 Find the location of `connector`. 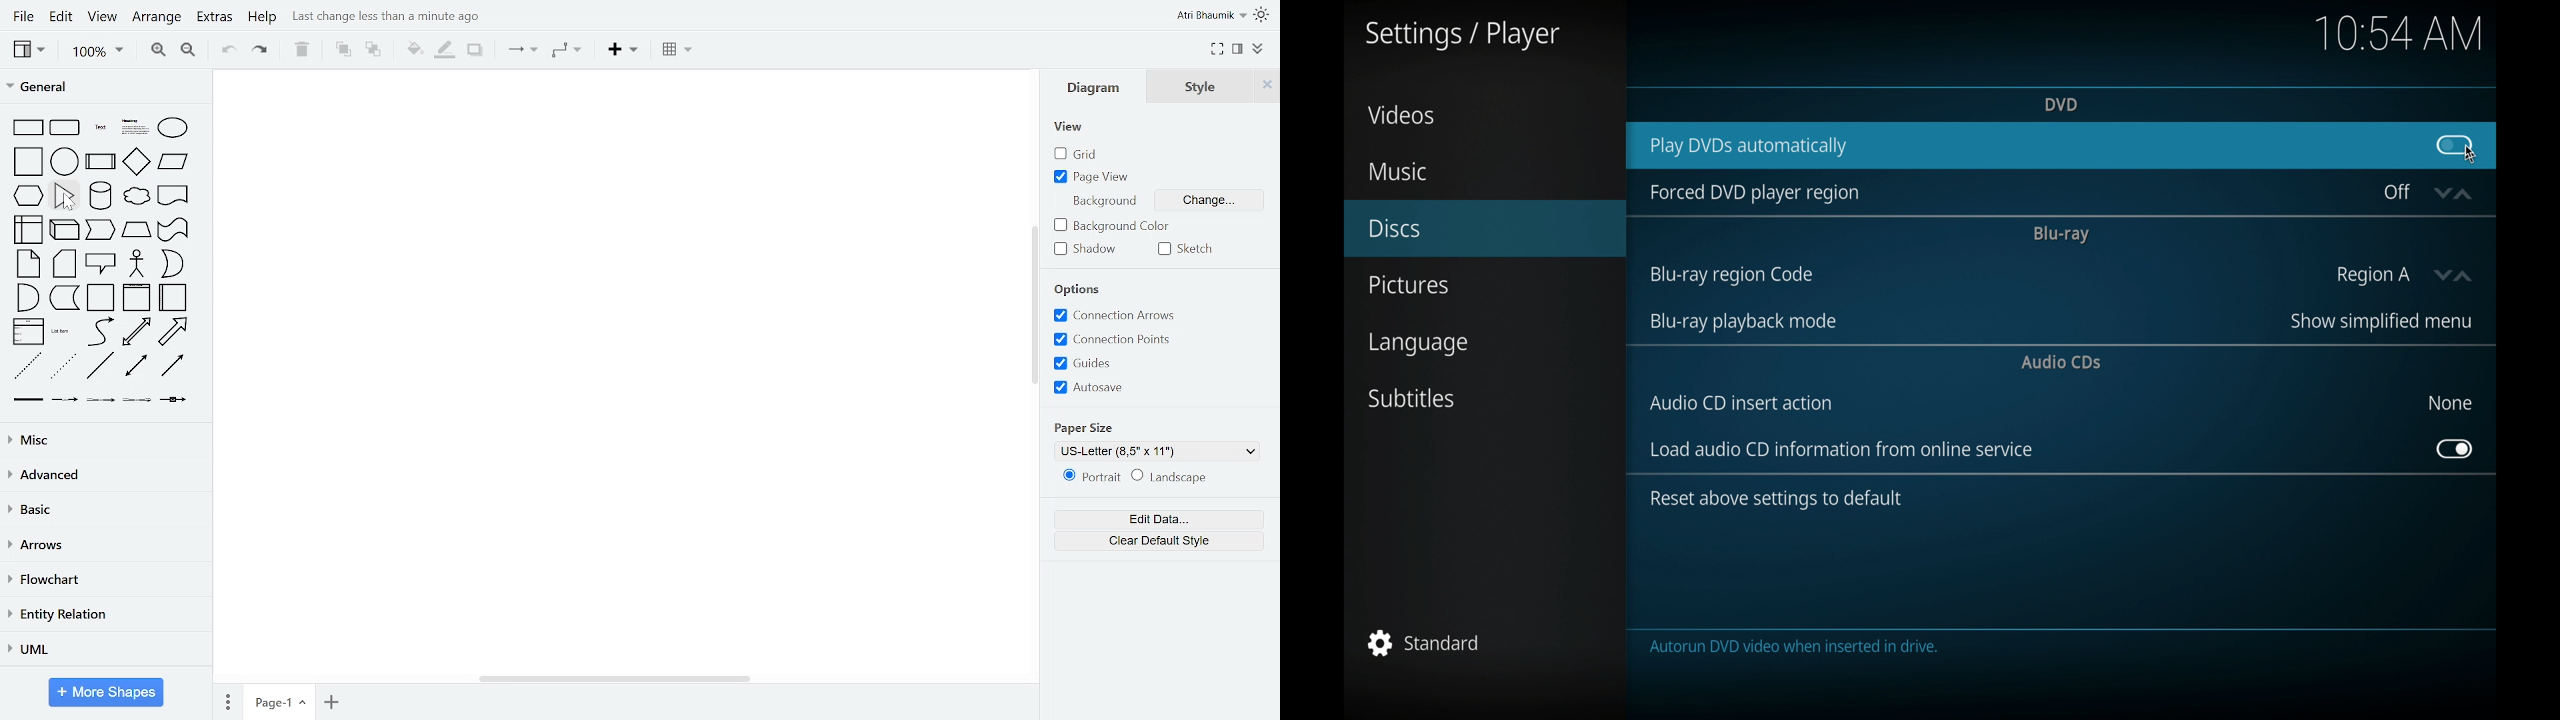

connector is located at coordinates (522, 50).